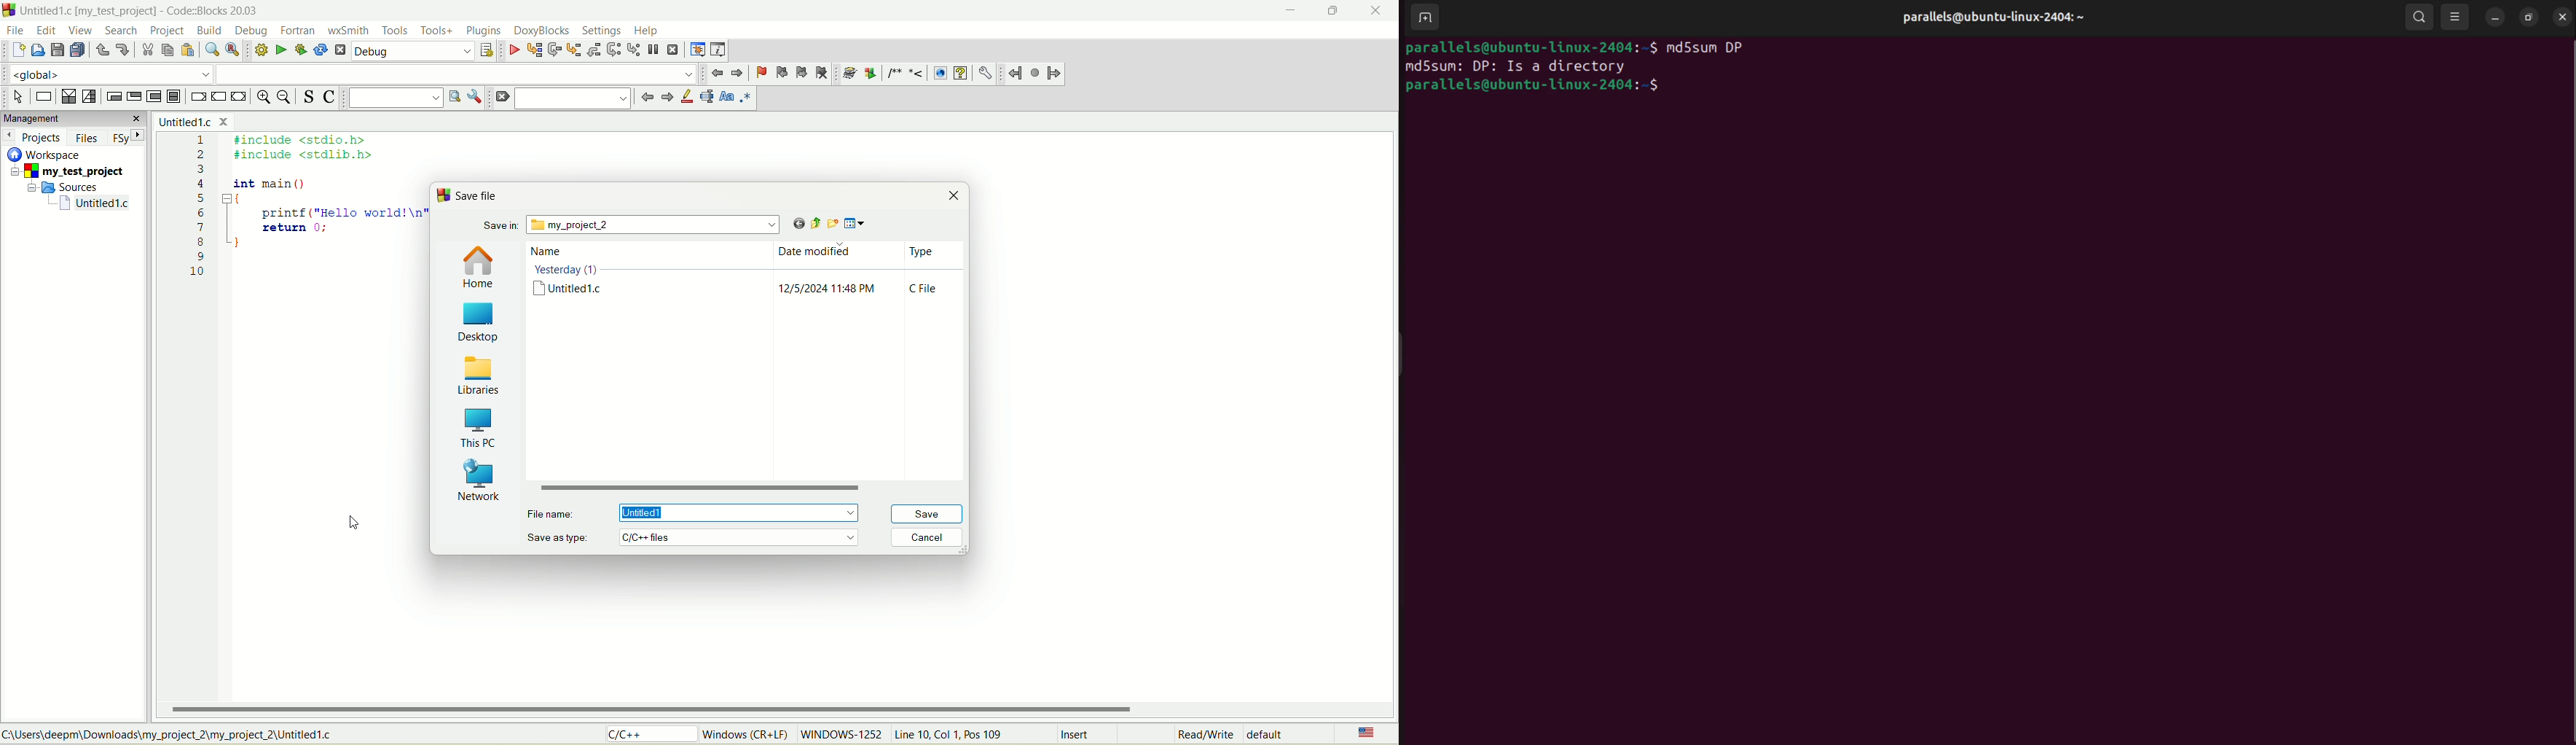  I want to click on files, so click(88, 138).